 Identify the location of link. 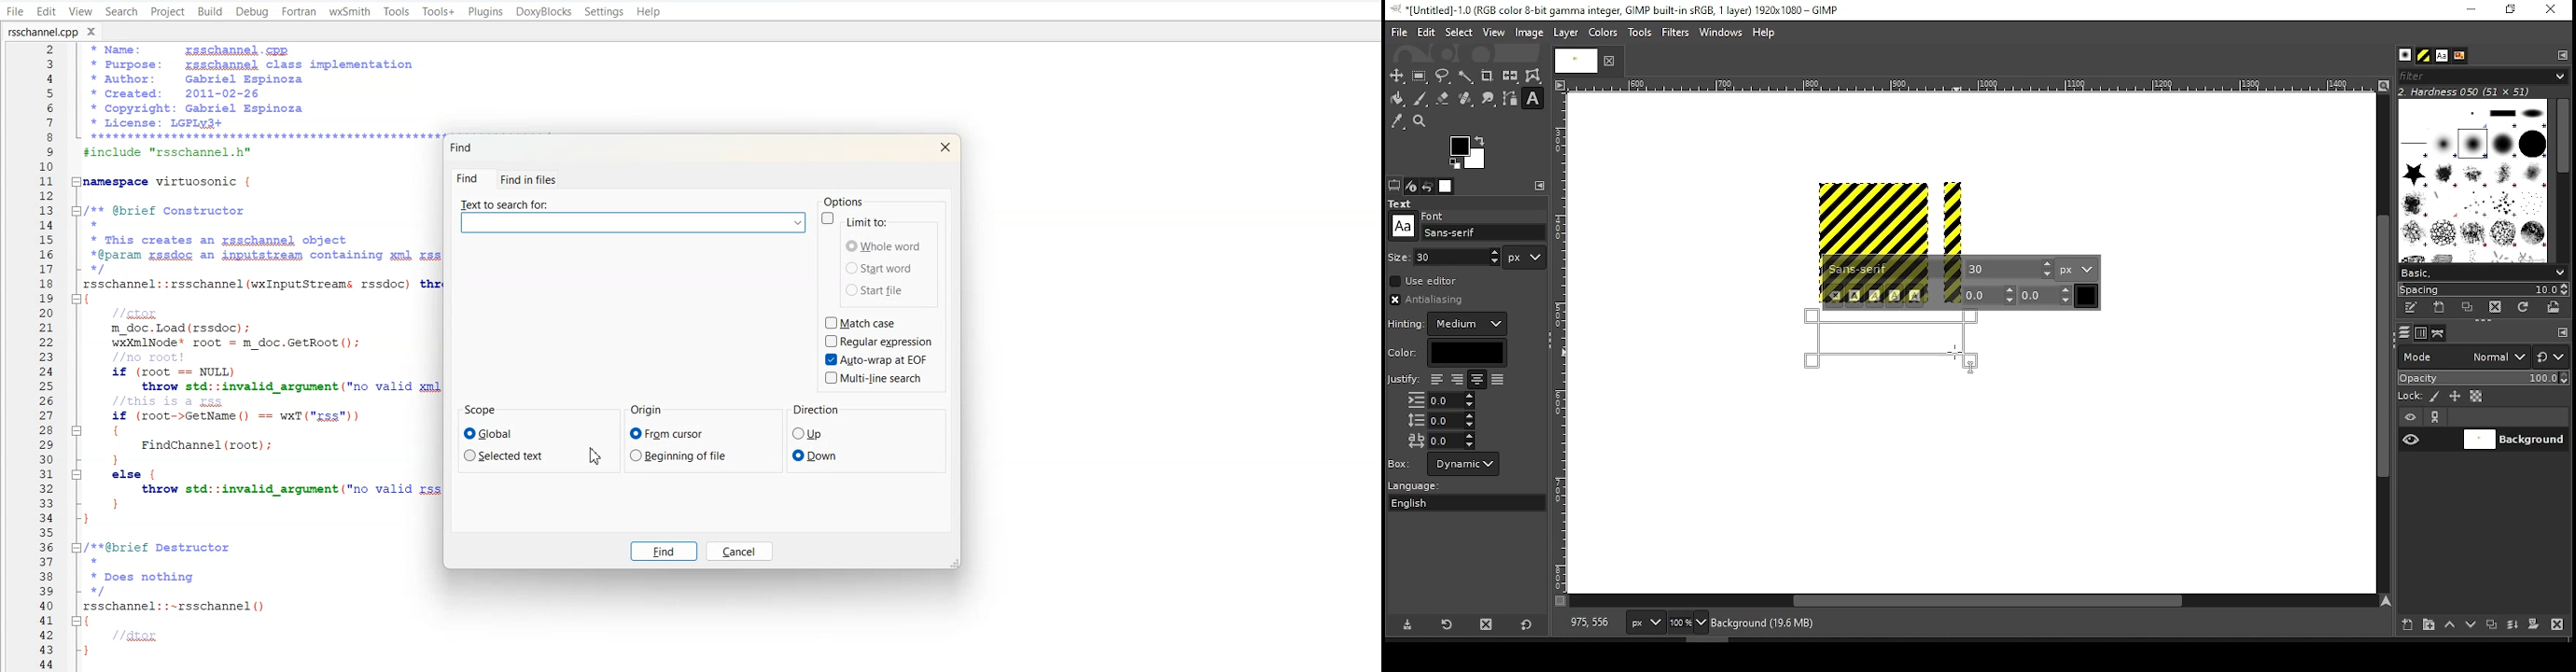
(2435, 417).